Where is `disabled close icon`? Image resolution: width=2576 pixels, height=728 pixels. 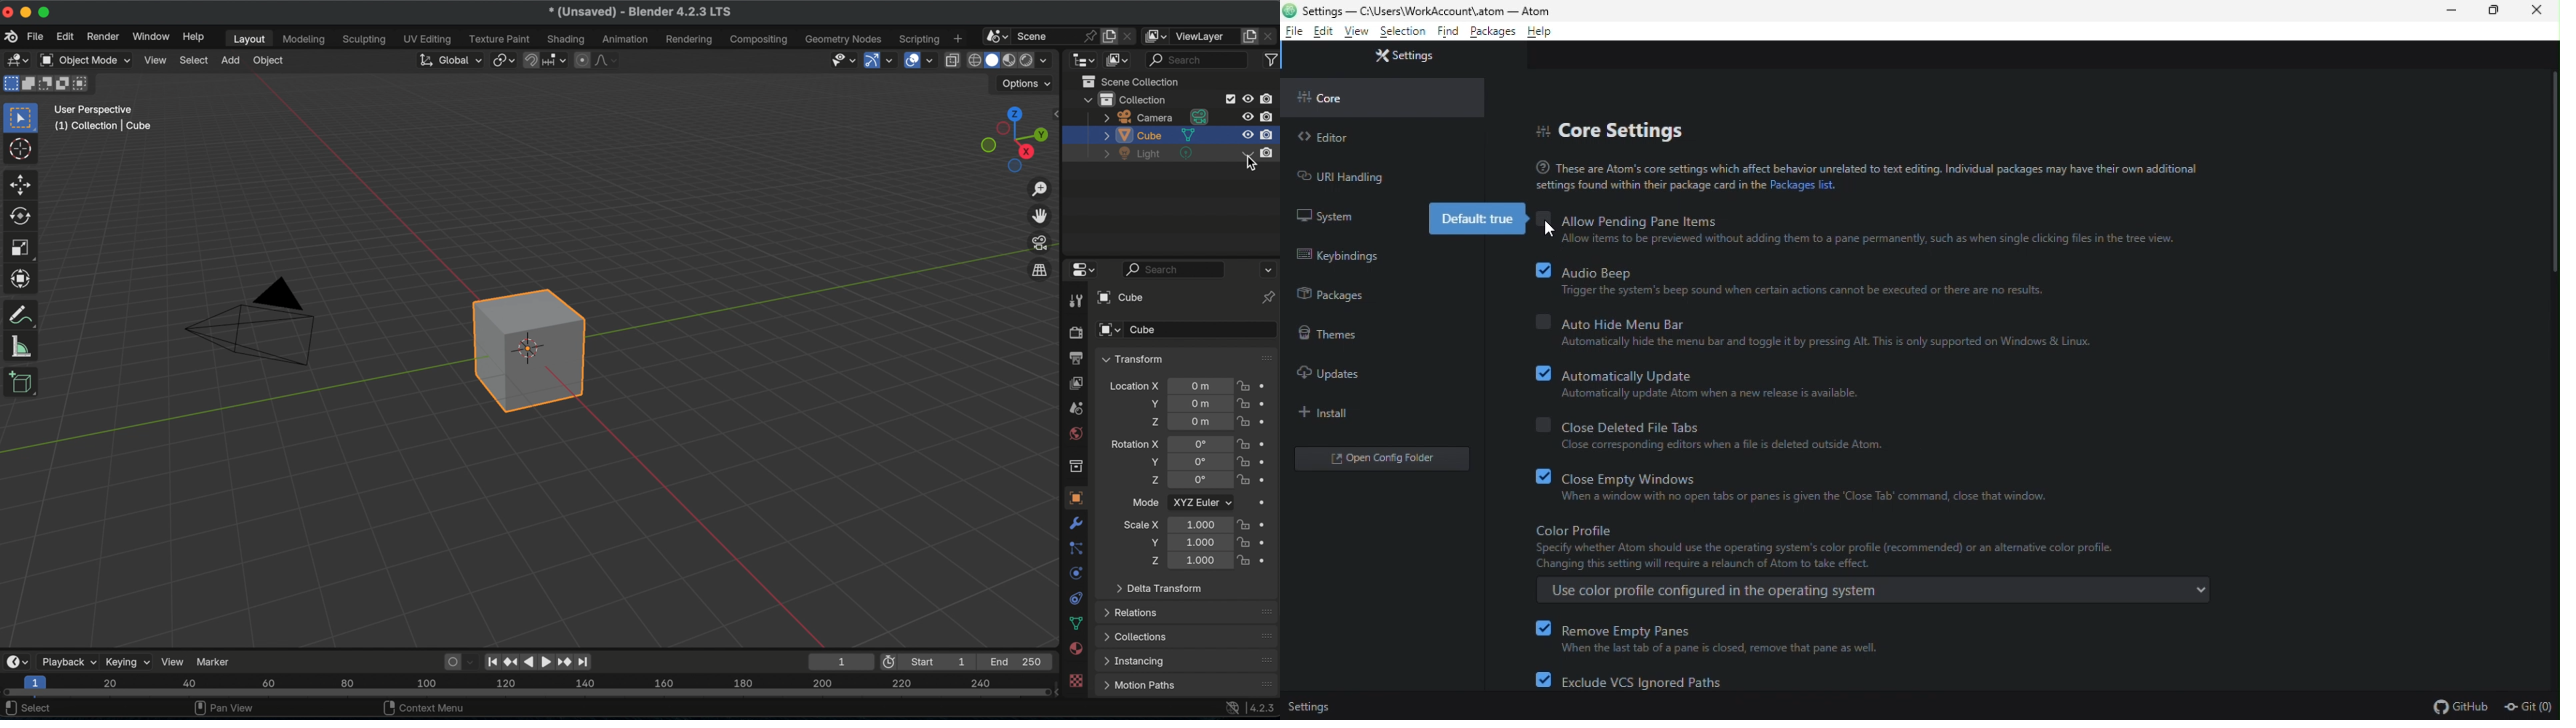 disabled close icon is located at coordinates (9, 13).